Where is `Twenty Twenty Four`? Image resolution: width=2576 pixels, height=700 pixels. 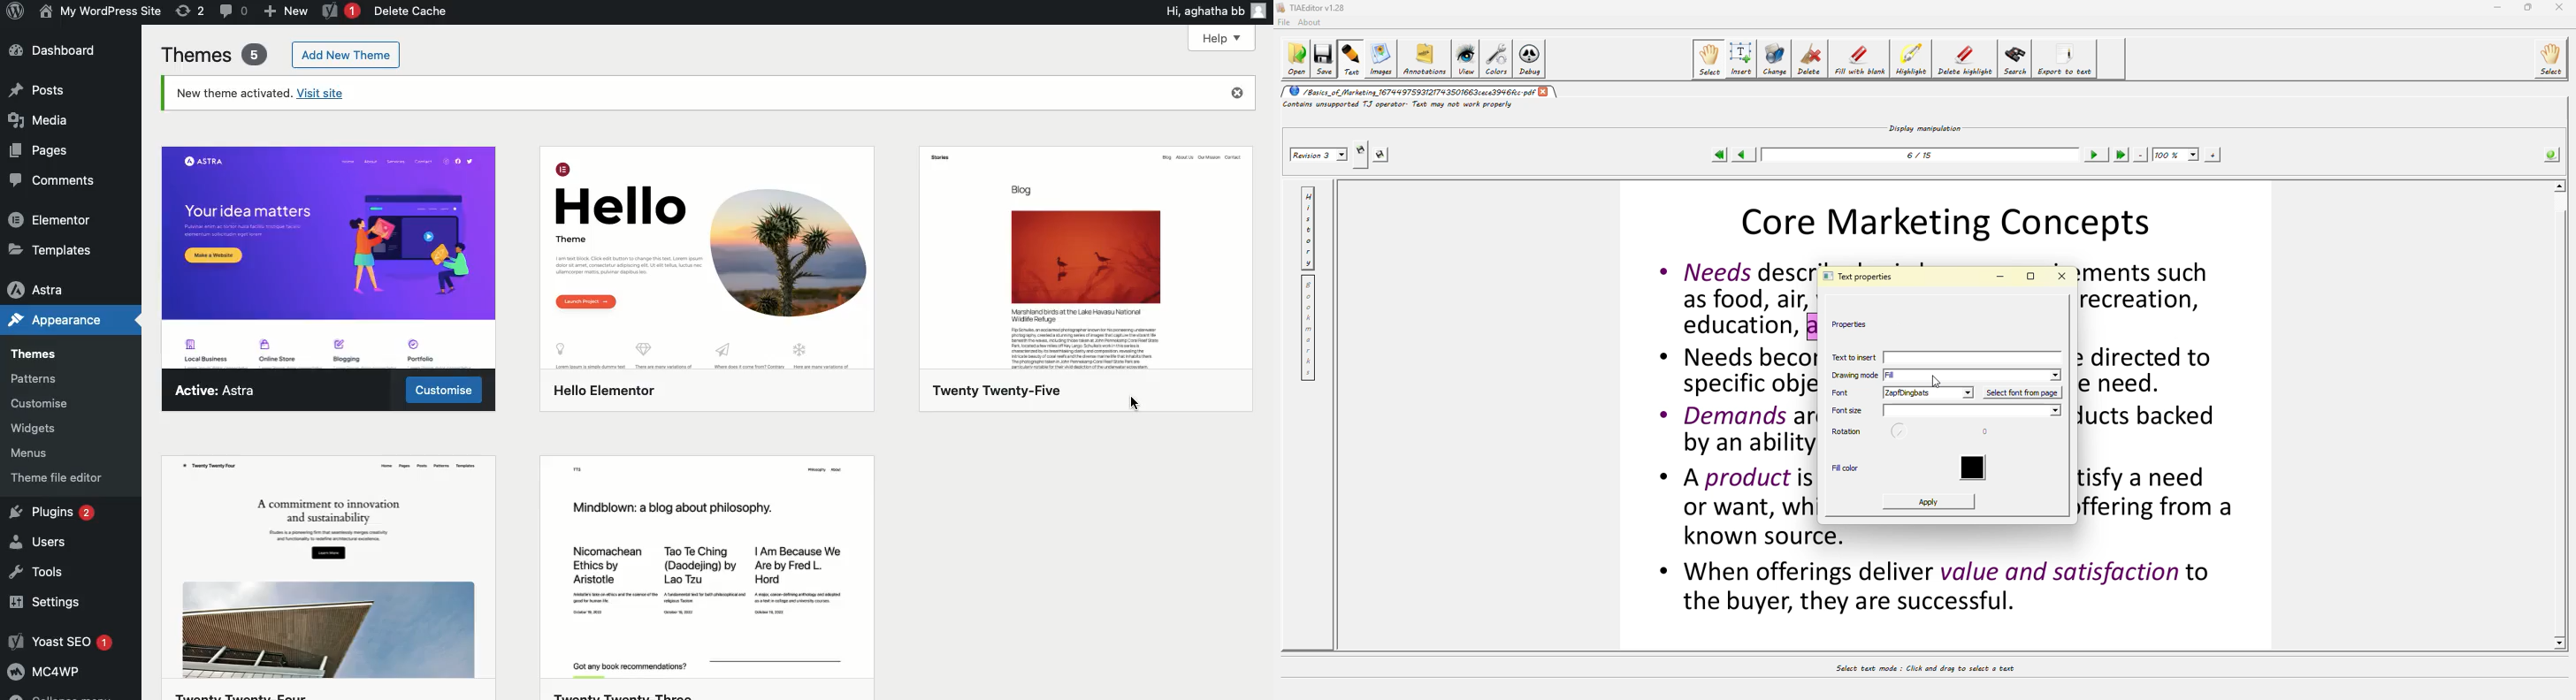 Twenty Twenty Four is located at coordinates (333, 579).